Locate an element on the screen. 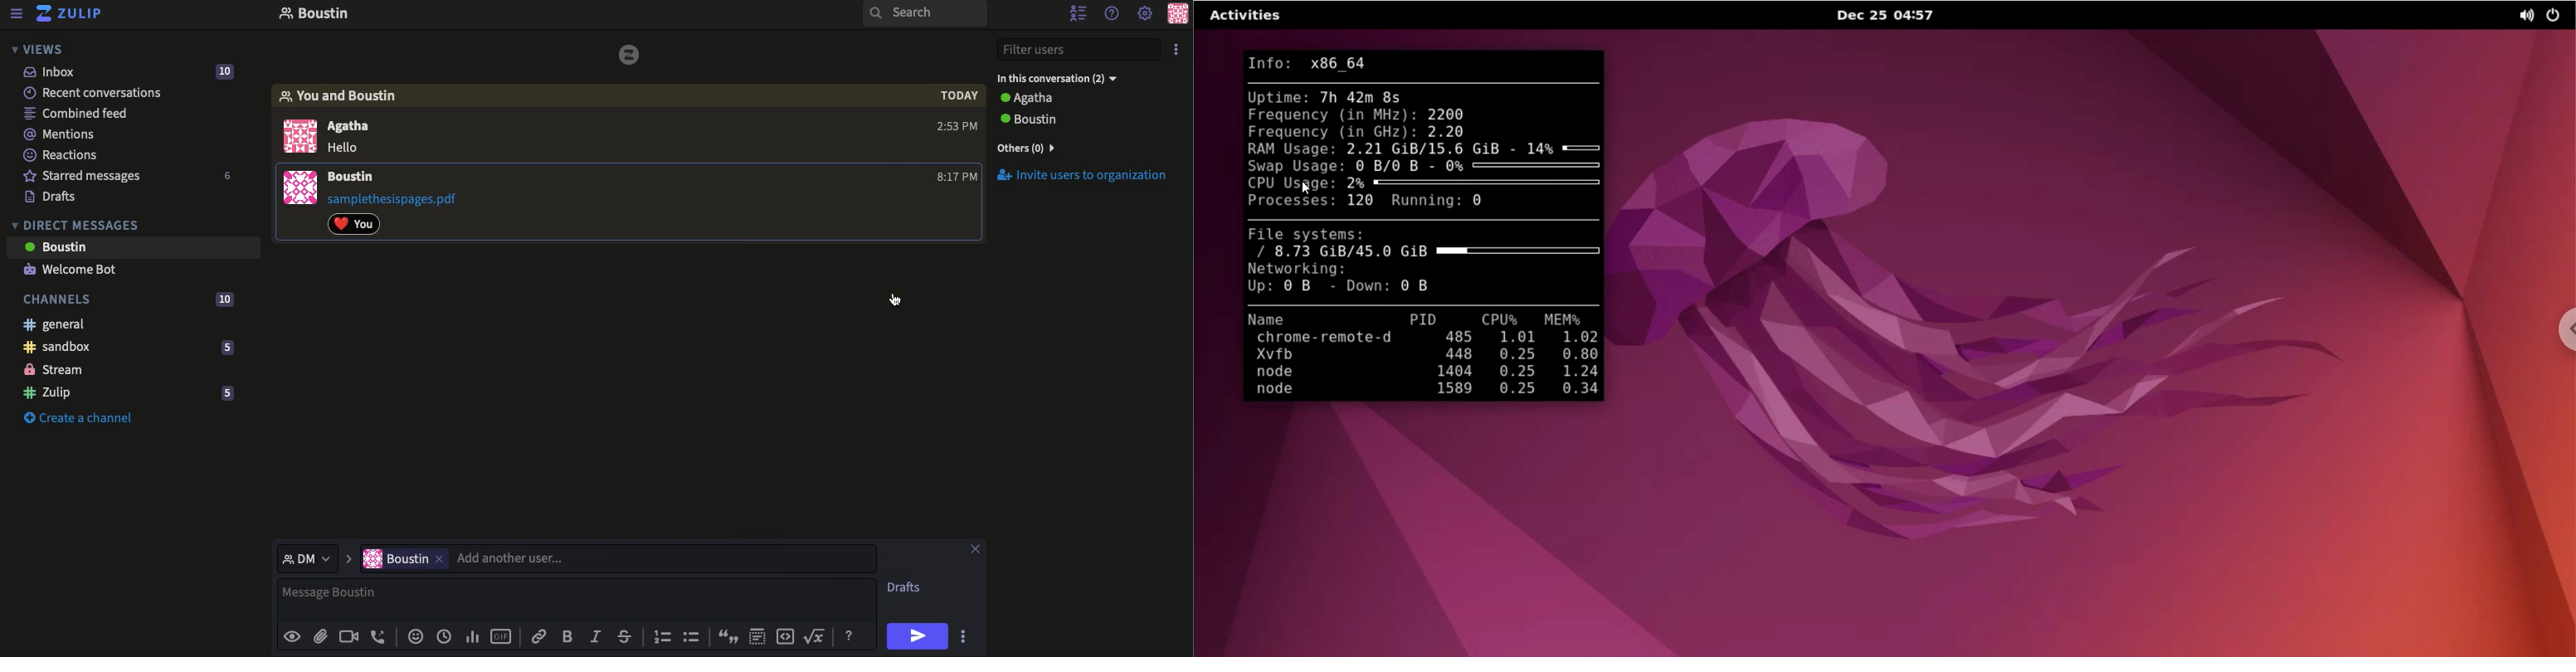 This screenshot has width=2576, height=672. Drafts is located at coordinates (49, 197).